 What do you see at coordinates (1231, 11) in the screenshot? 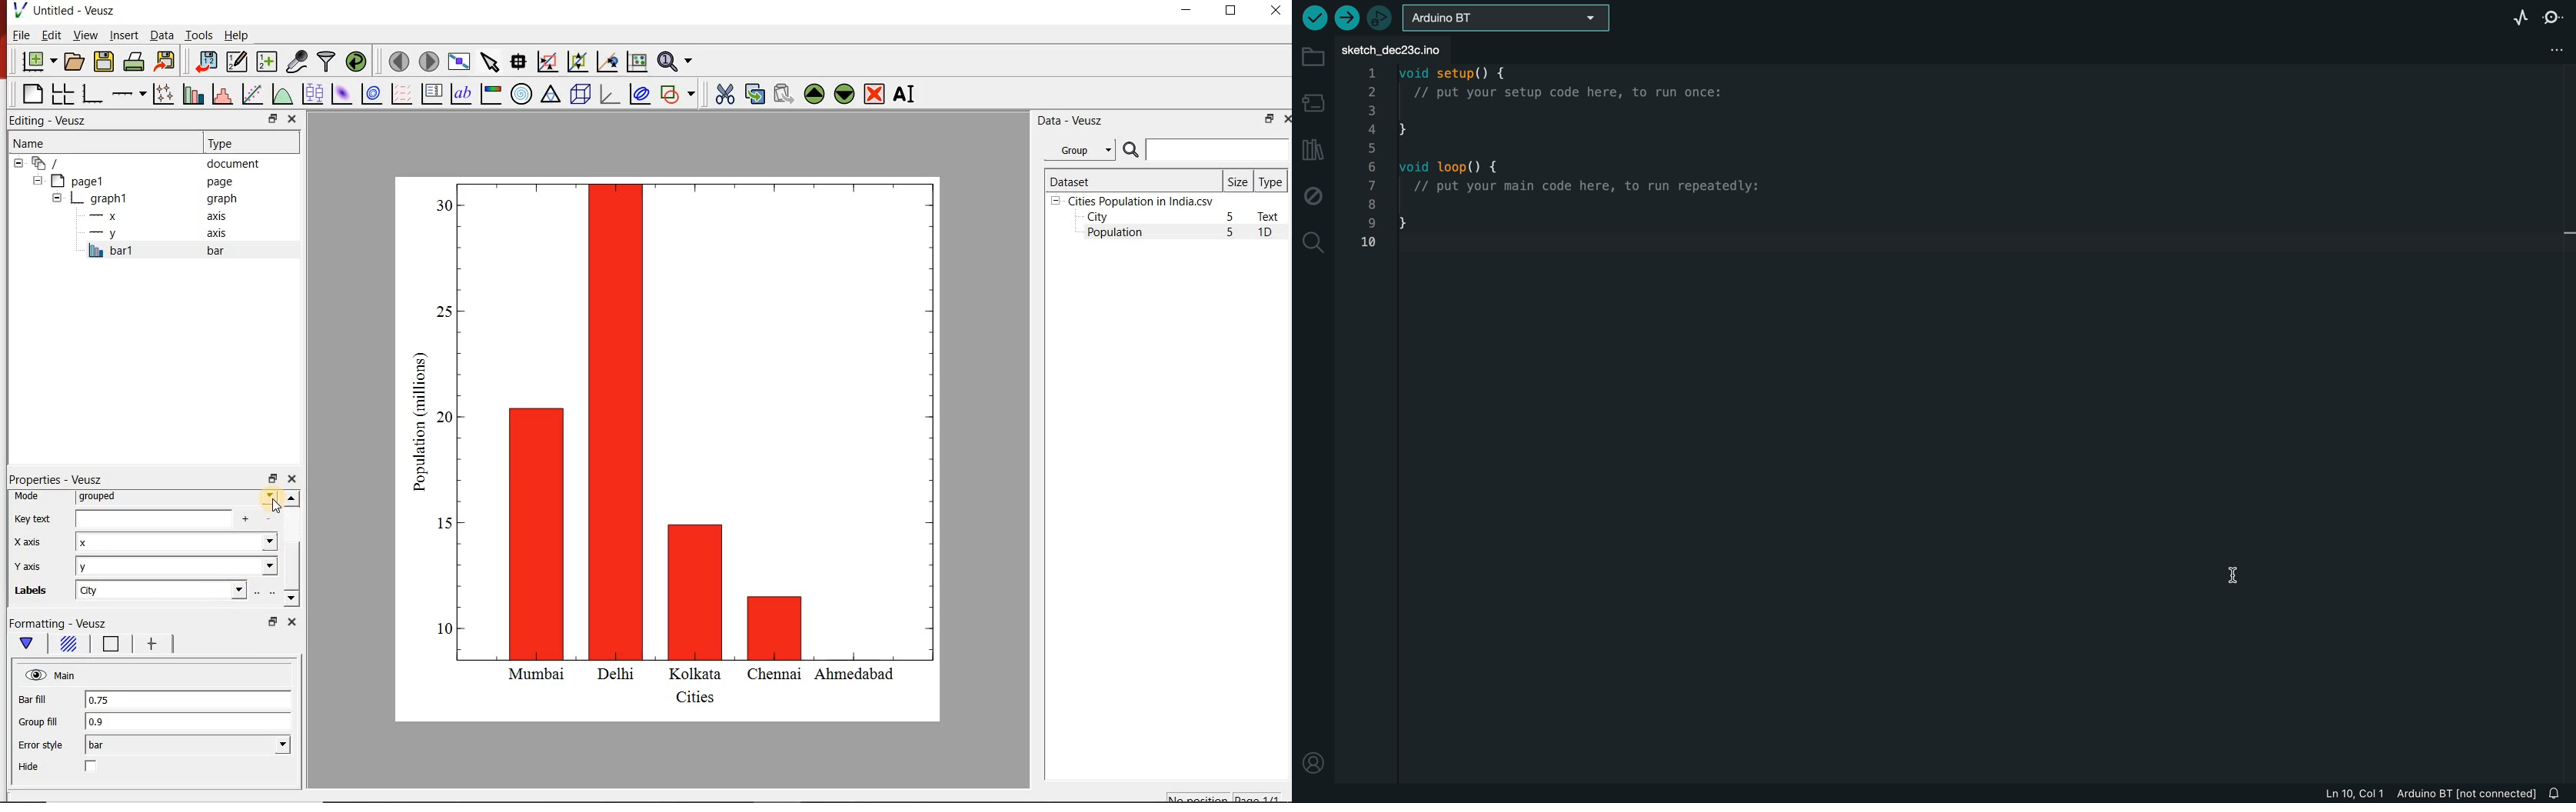
I see `RESTORE` at bounding box center [1231, 11].